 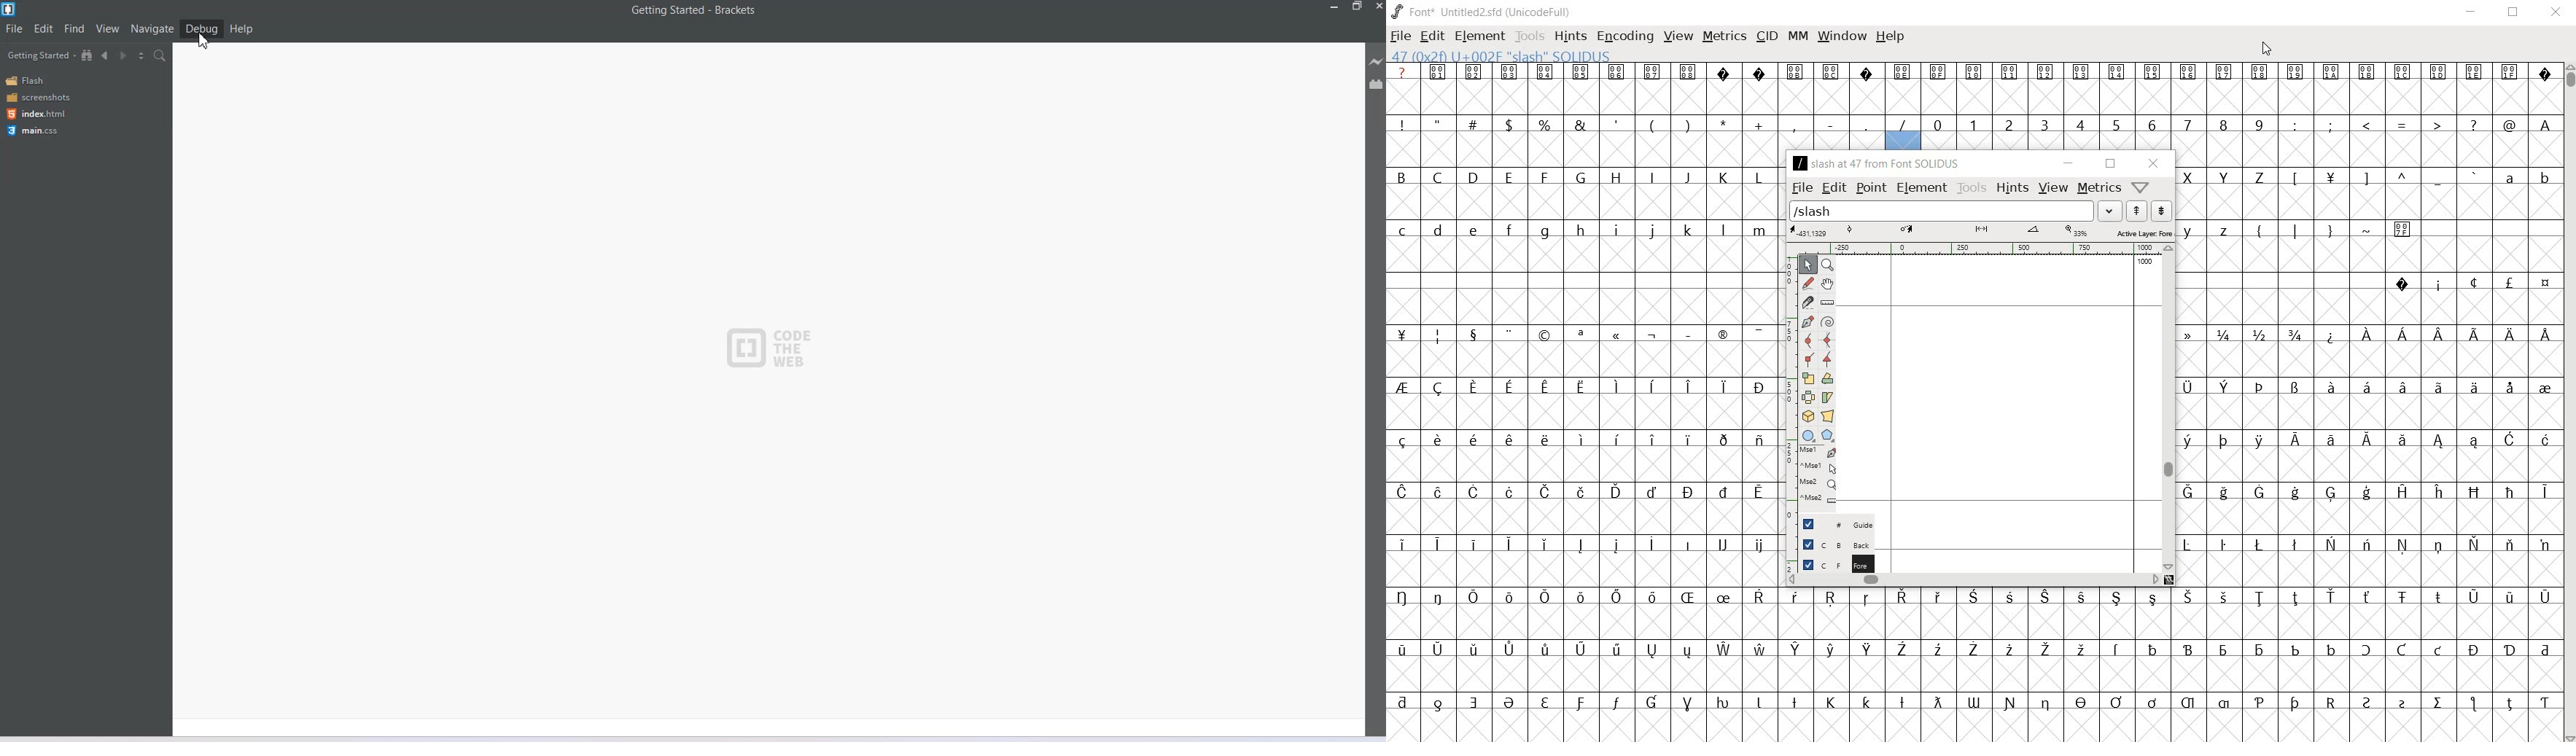 I want to click on Maximize, so click(x=1357, y=7).